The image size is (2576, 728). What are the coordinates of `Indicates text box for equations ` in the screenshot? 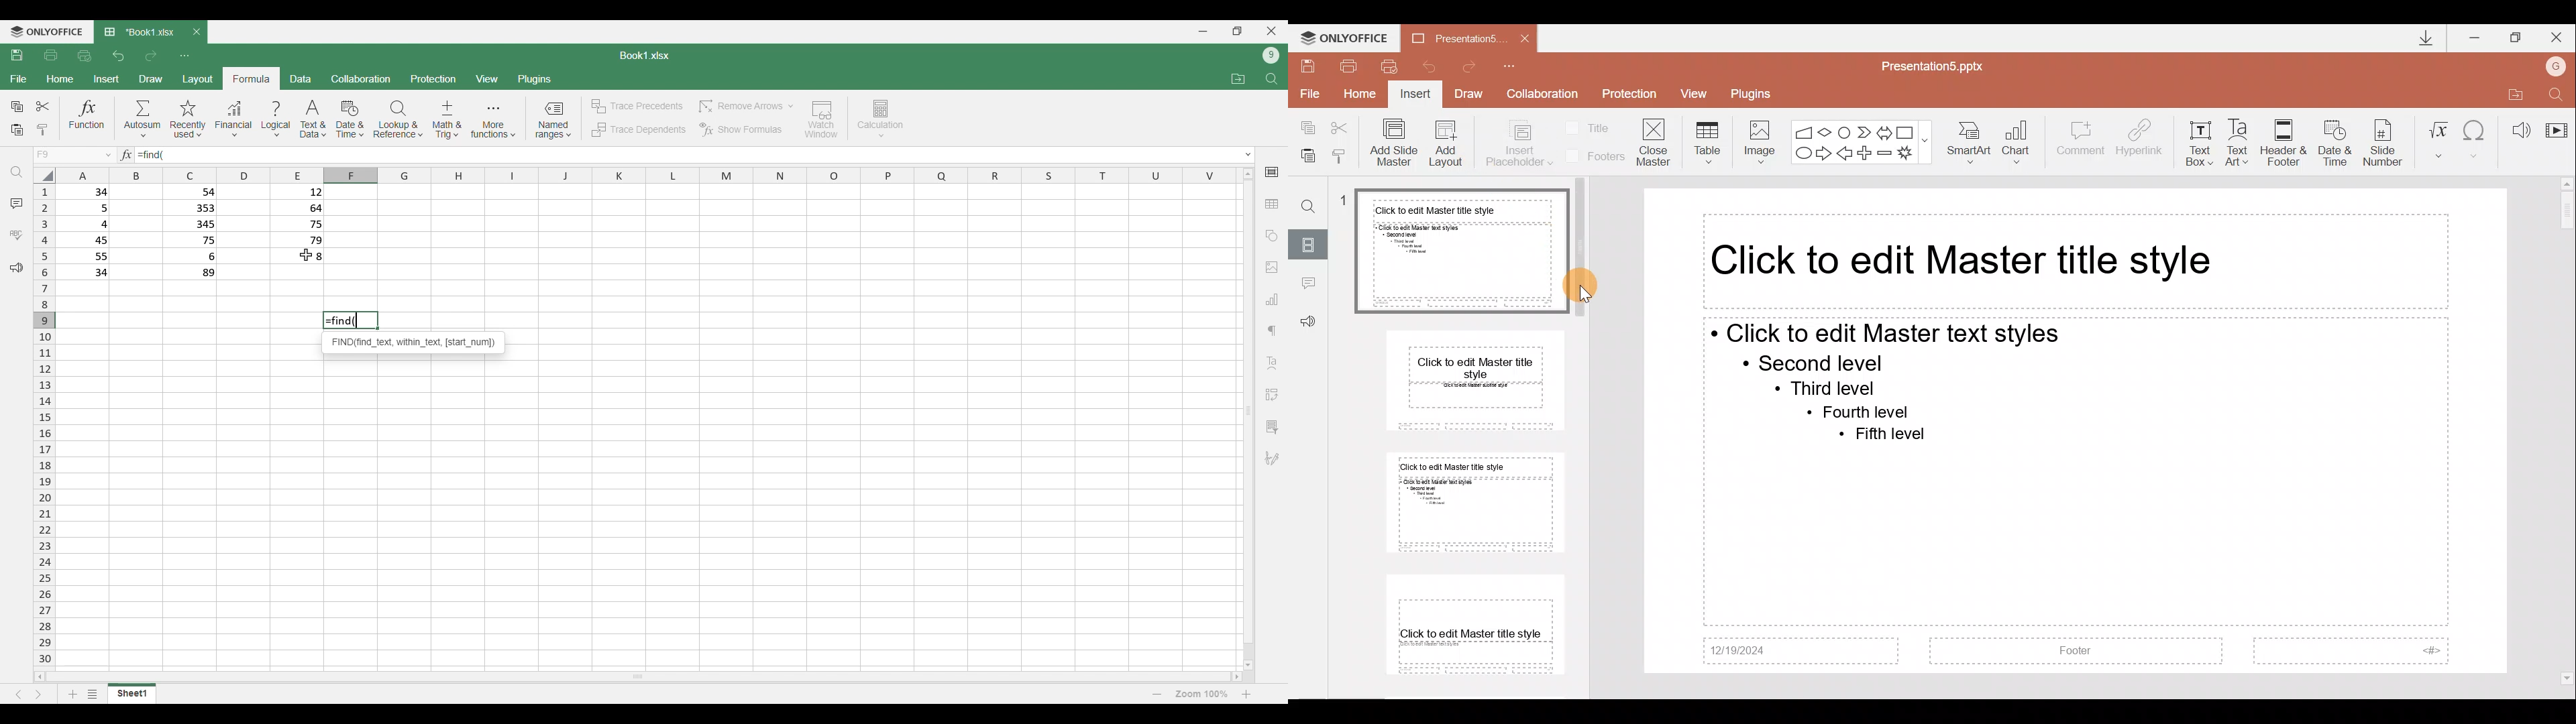 It's located at (125, 155).